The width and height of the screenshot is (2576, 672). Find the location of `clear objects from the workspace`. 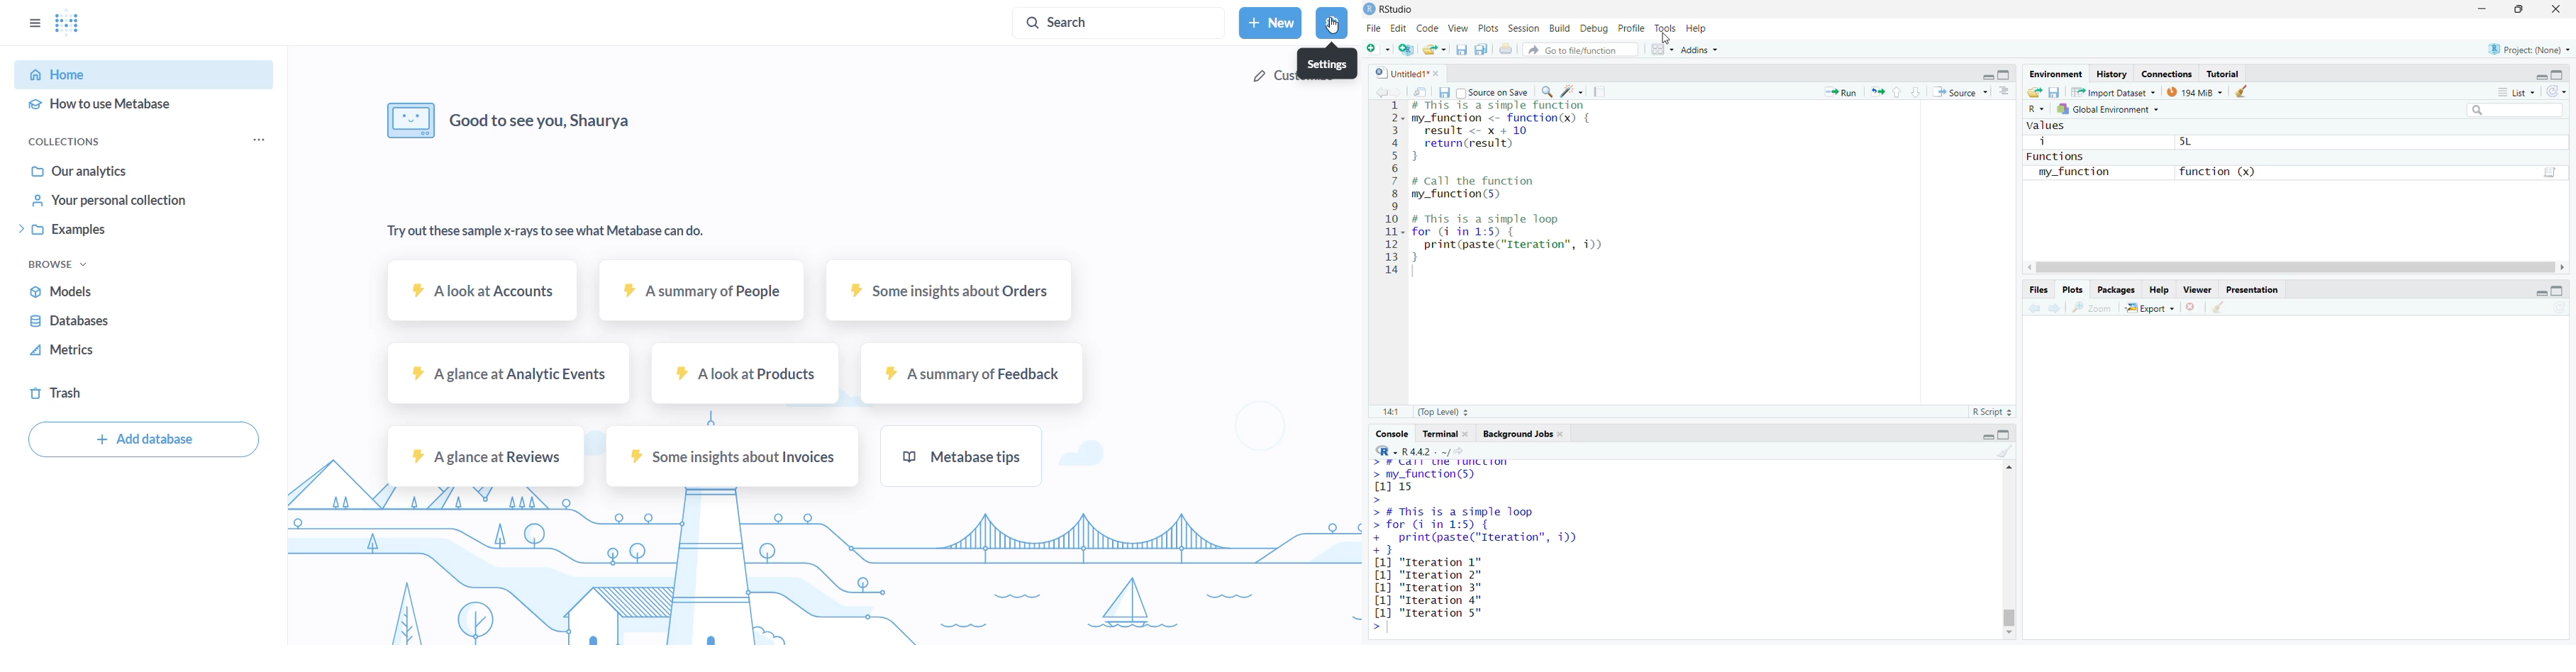

clear objects from the workspace is located at coordinates (2244, 92).